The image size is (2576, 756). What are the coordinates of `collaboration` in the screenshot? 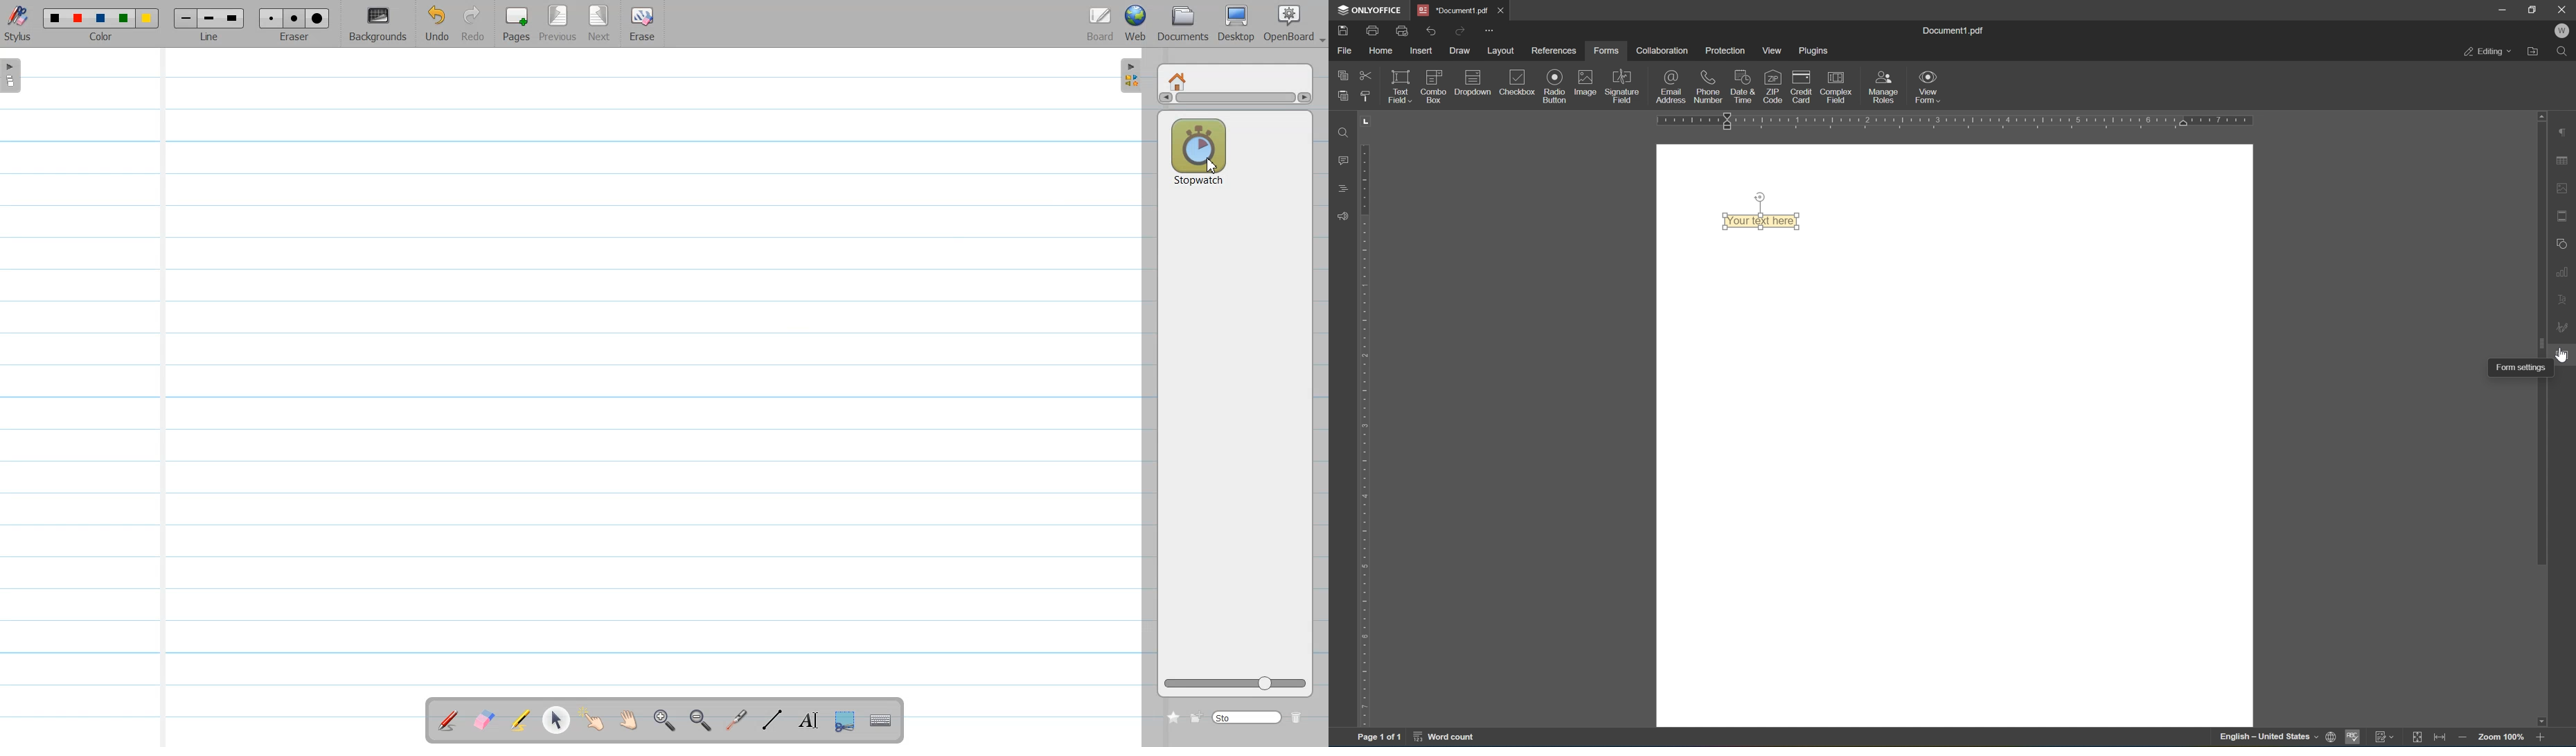 It's located at (1660, 50).